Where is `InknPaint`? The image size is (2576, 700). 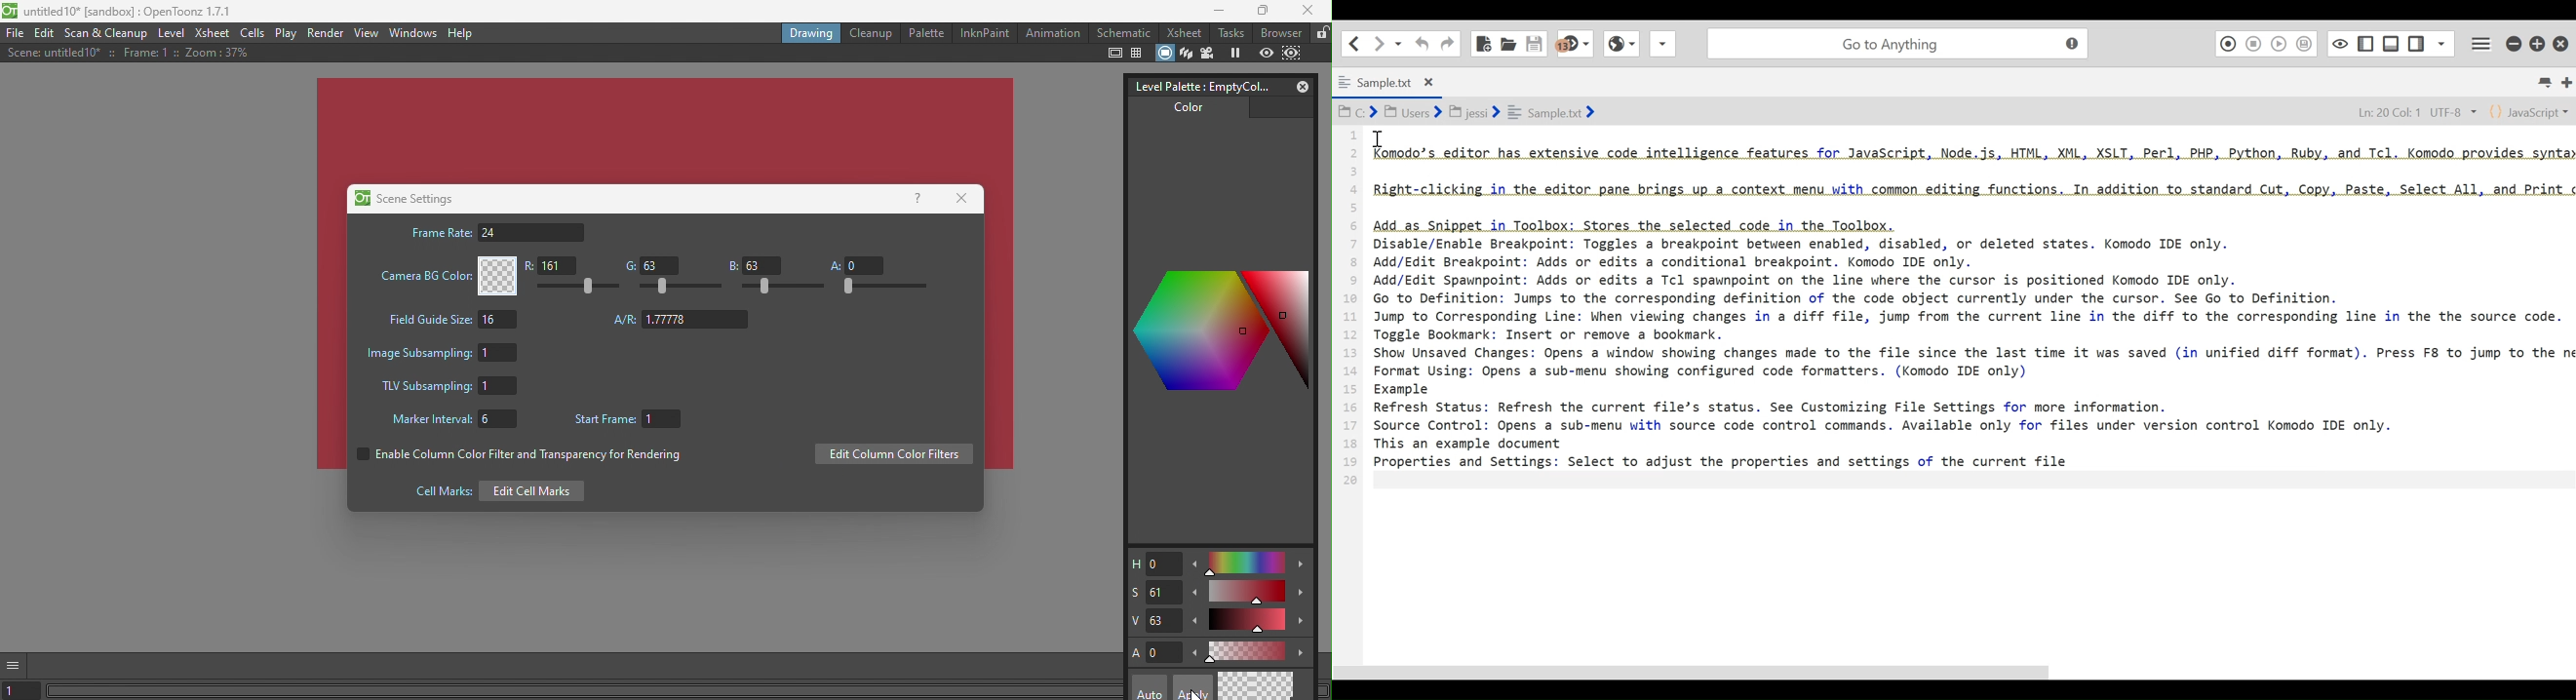 InknPaint is located at coordinates (984, 31).